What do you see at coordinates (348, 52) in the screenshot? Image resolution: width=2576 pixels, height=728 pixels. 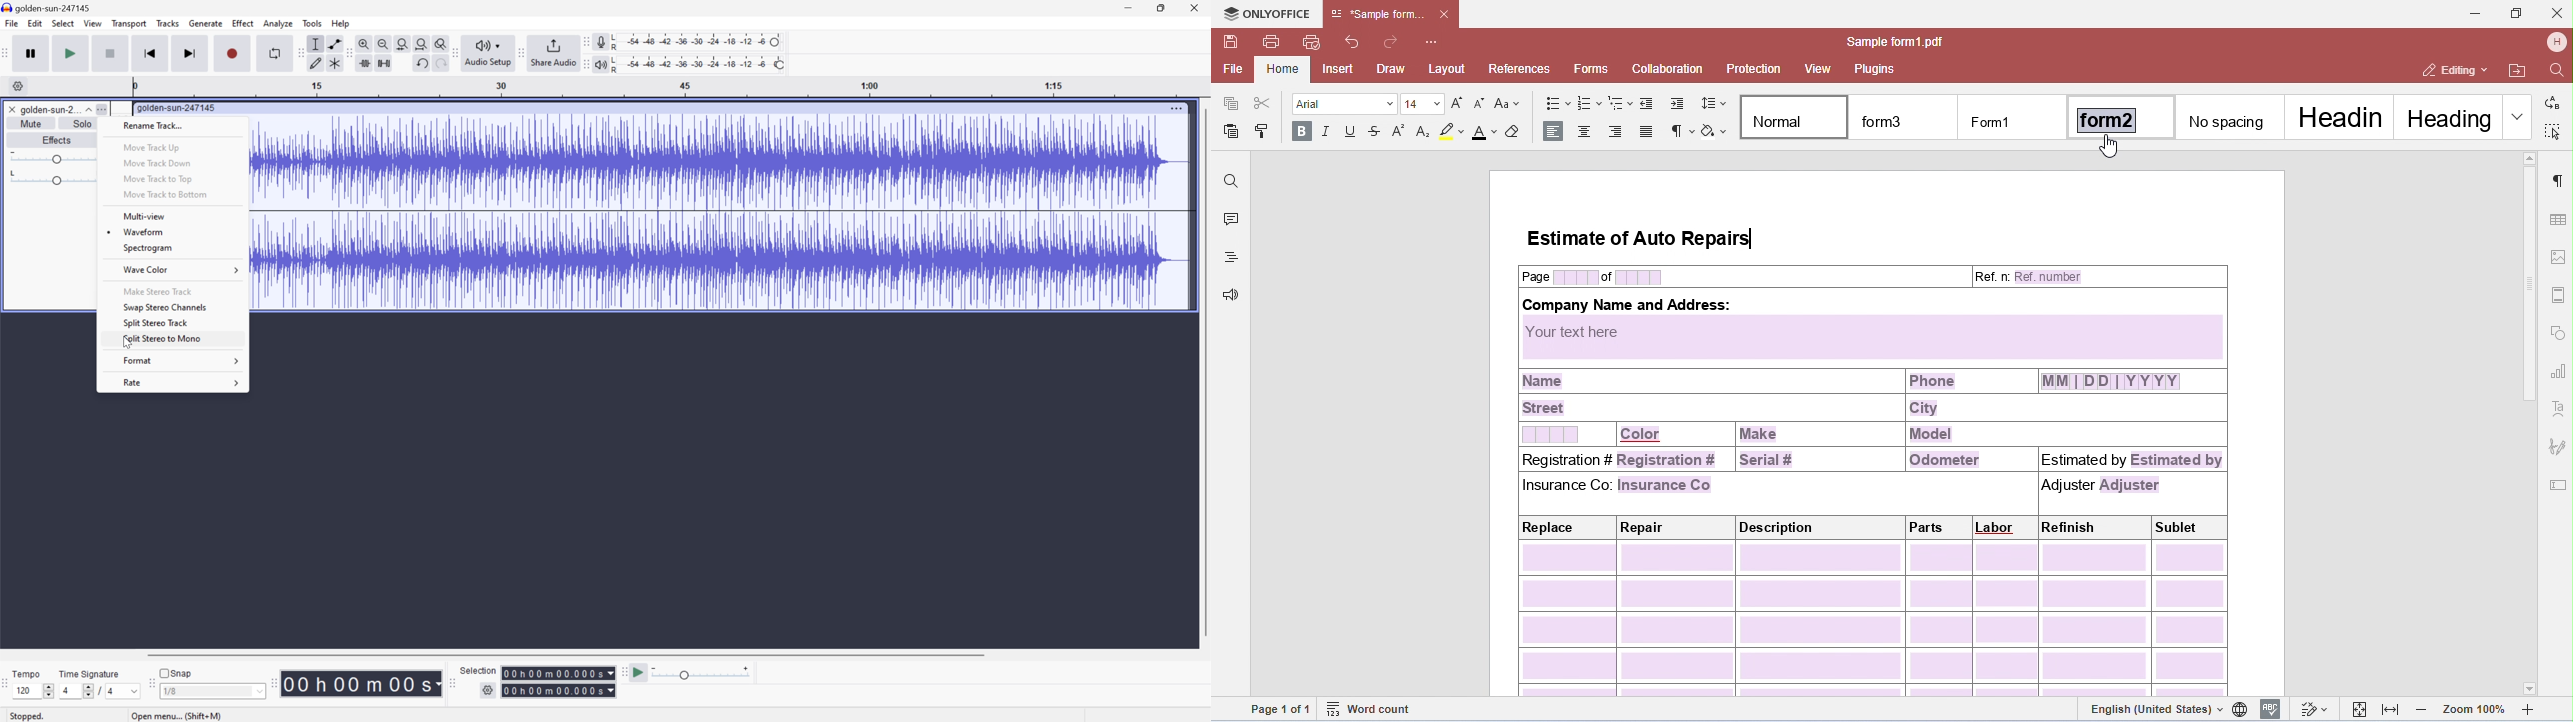 I see `Audacity Edit toolbar` at bounding box center [348, 52].